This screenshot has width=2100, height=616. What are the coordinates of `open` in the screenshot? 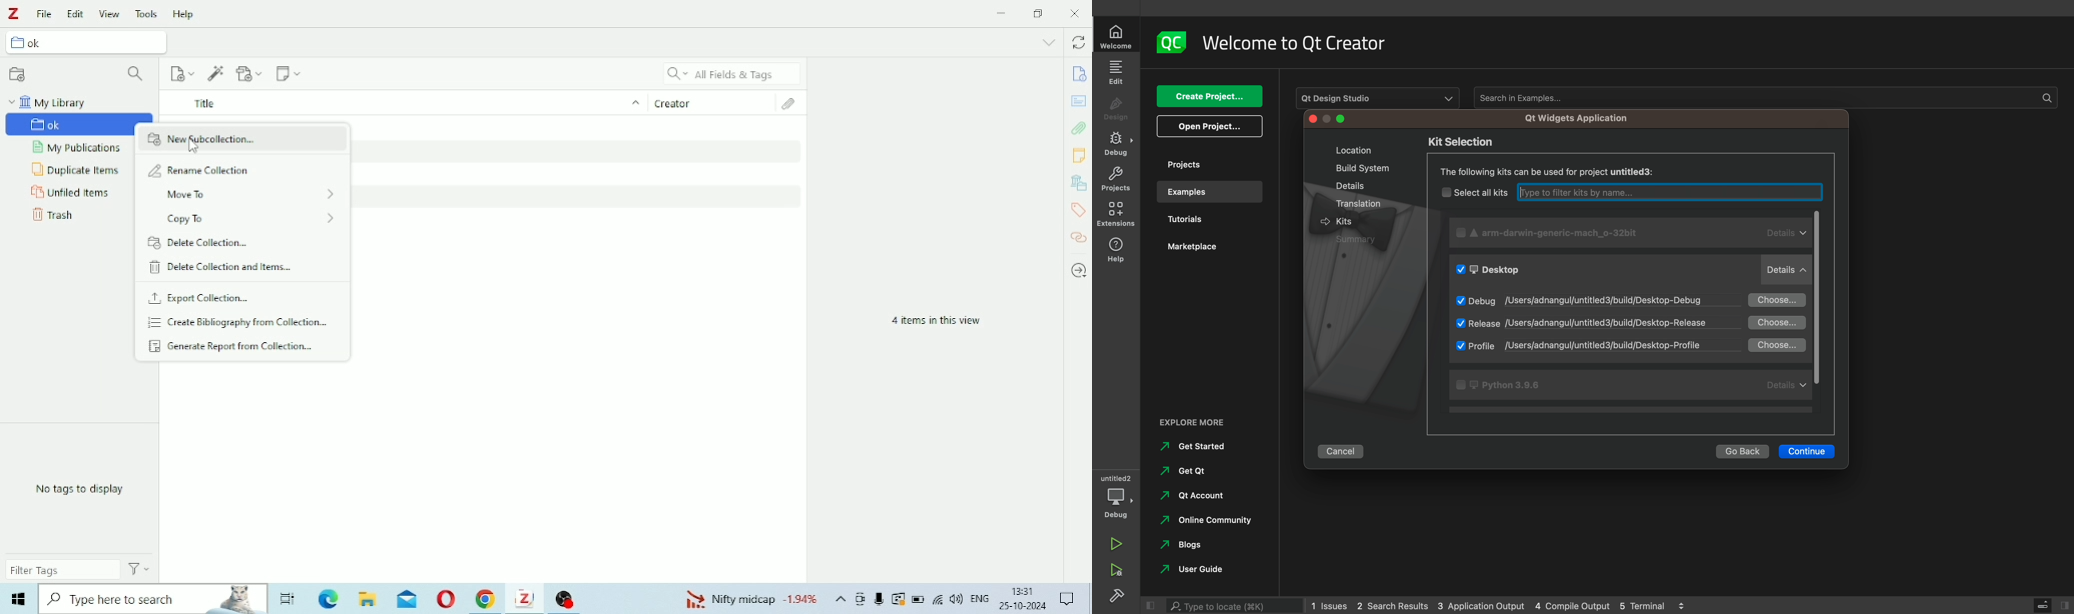 It's located at (1210, 126).